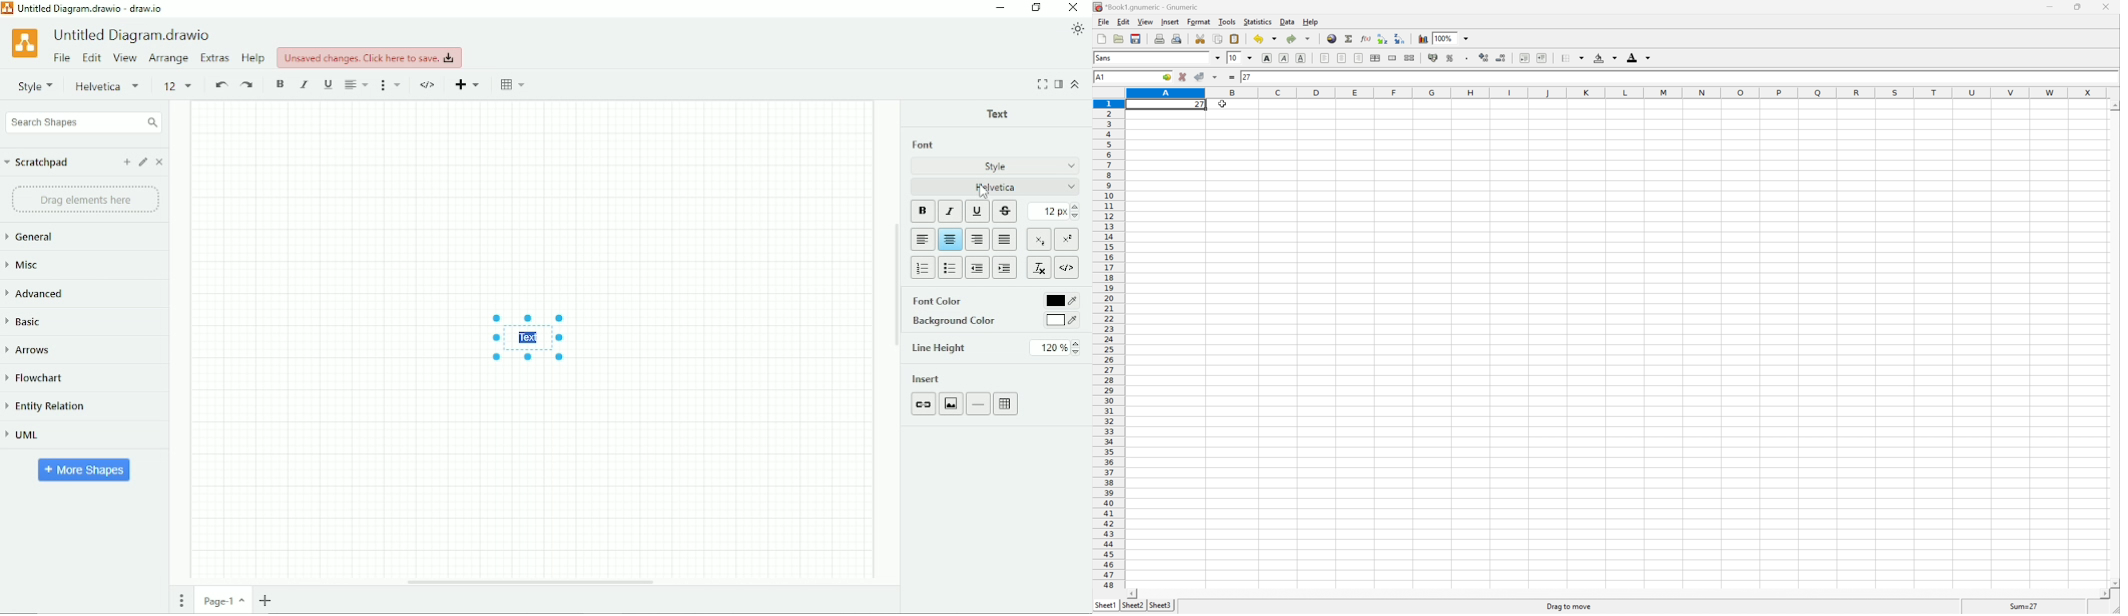 The image size is (2128, 616). What do you see at coordinates (1423, 38) in the screenshot?
I see `Insert a chart` at bounding box center [1423, 38].